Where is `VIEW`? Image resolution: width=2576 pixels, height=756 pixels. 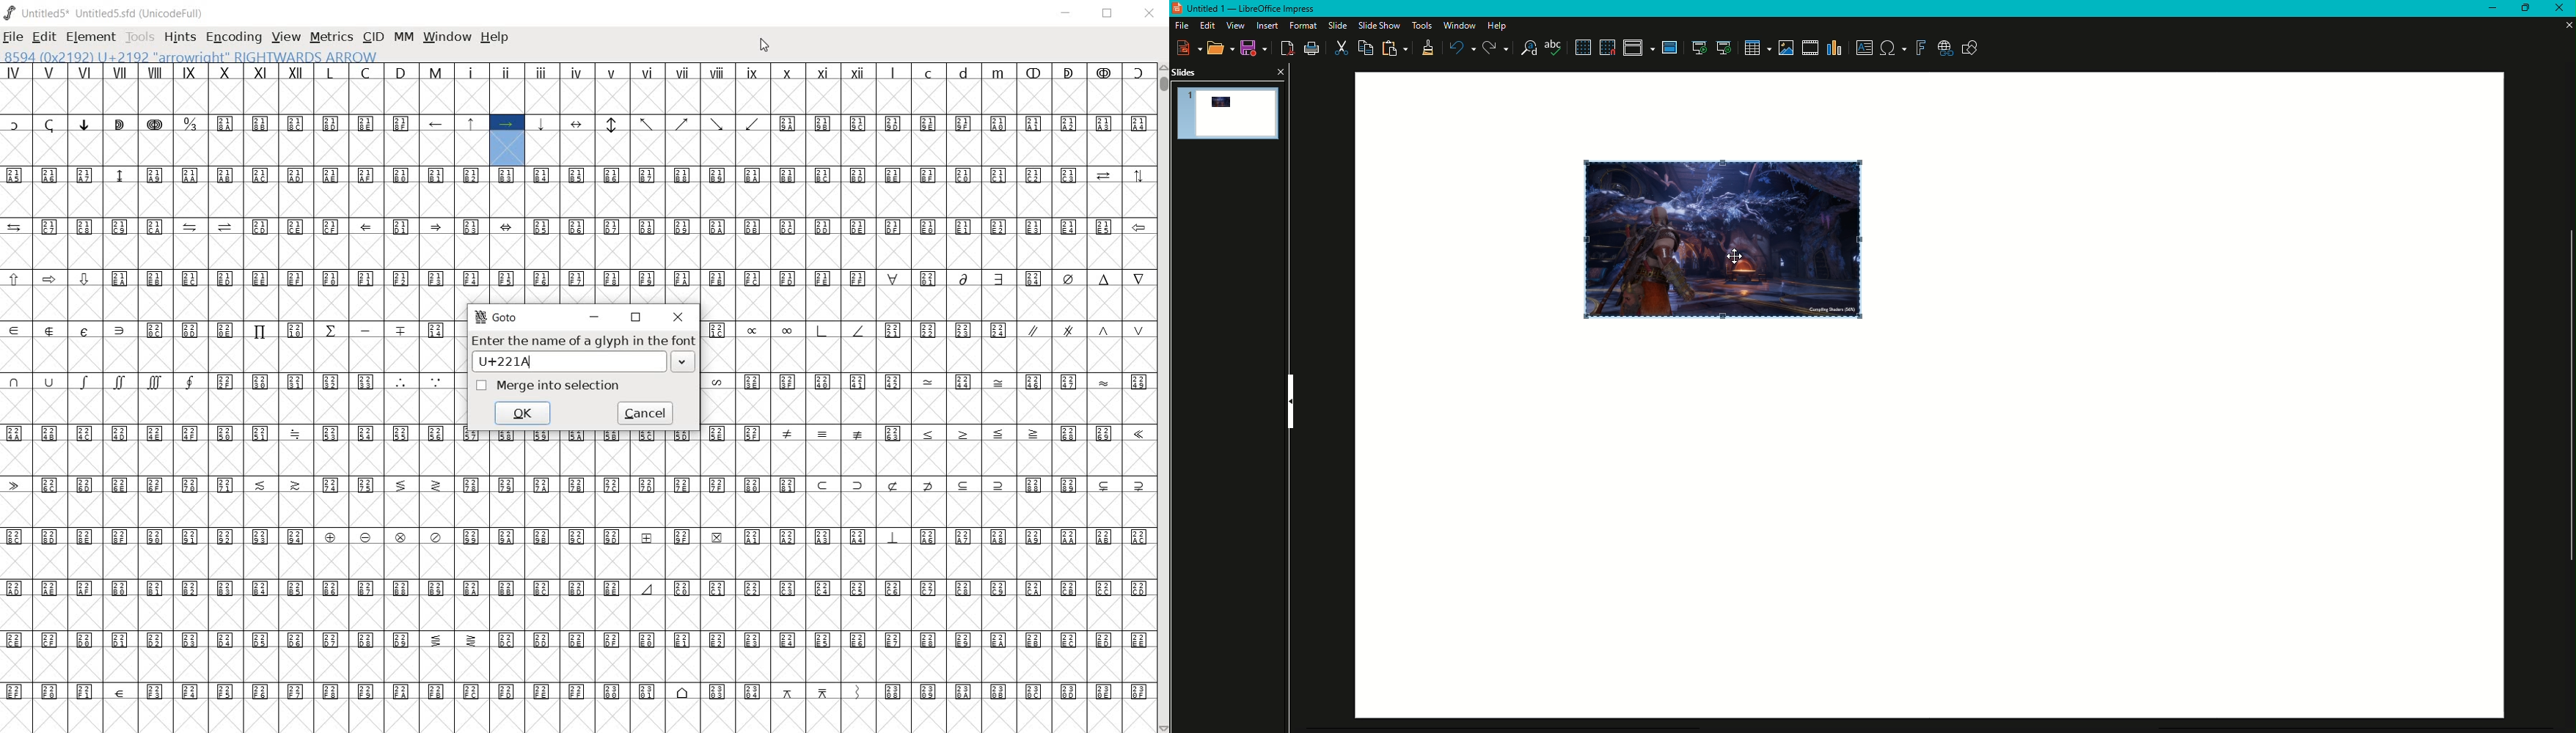 VIEW is located at coordinates (285, 37).